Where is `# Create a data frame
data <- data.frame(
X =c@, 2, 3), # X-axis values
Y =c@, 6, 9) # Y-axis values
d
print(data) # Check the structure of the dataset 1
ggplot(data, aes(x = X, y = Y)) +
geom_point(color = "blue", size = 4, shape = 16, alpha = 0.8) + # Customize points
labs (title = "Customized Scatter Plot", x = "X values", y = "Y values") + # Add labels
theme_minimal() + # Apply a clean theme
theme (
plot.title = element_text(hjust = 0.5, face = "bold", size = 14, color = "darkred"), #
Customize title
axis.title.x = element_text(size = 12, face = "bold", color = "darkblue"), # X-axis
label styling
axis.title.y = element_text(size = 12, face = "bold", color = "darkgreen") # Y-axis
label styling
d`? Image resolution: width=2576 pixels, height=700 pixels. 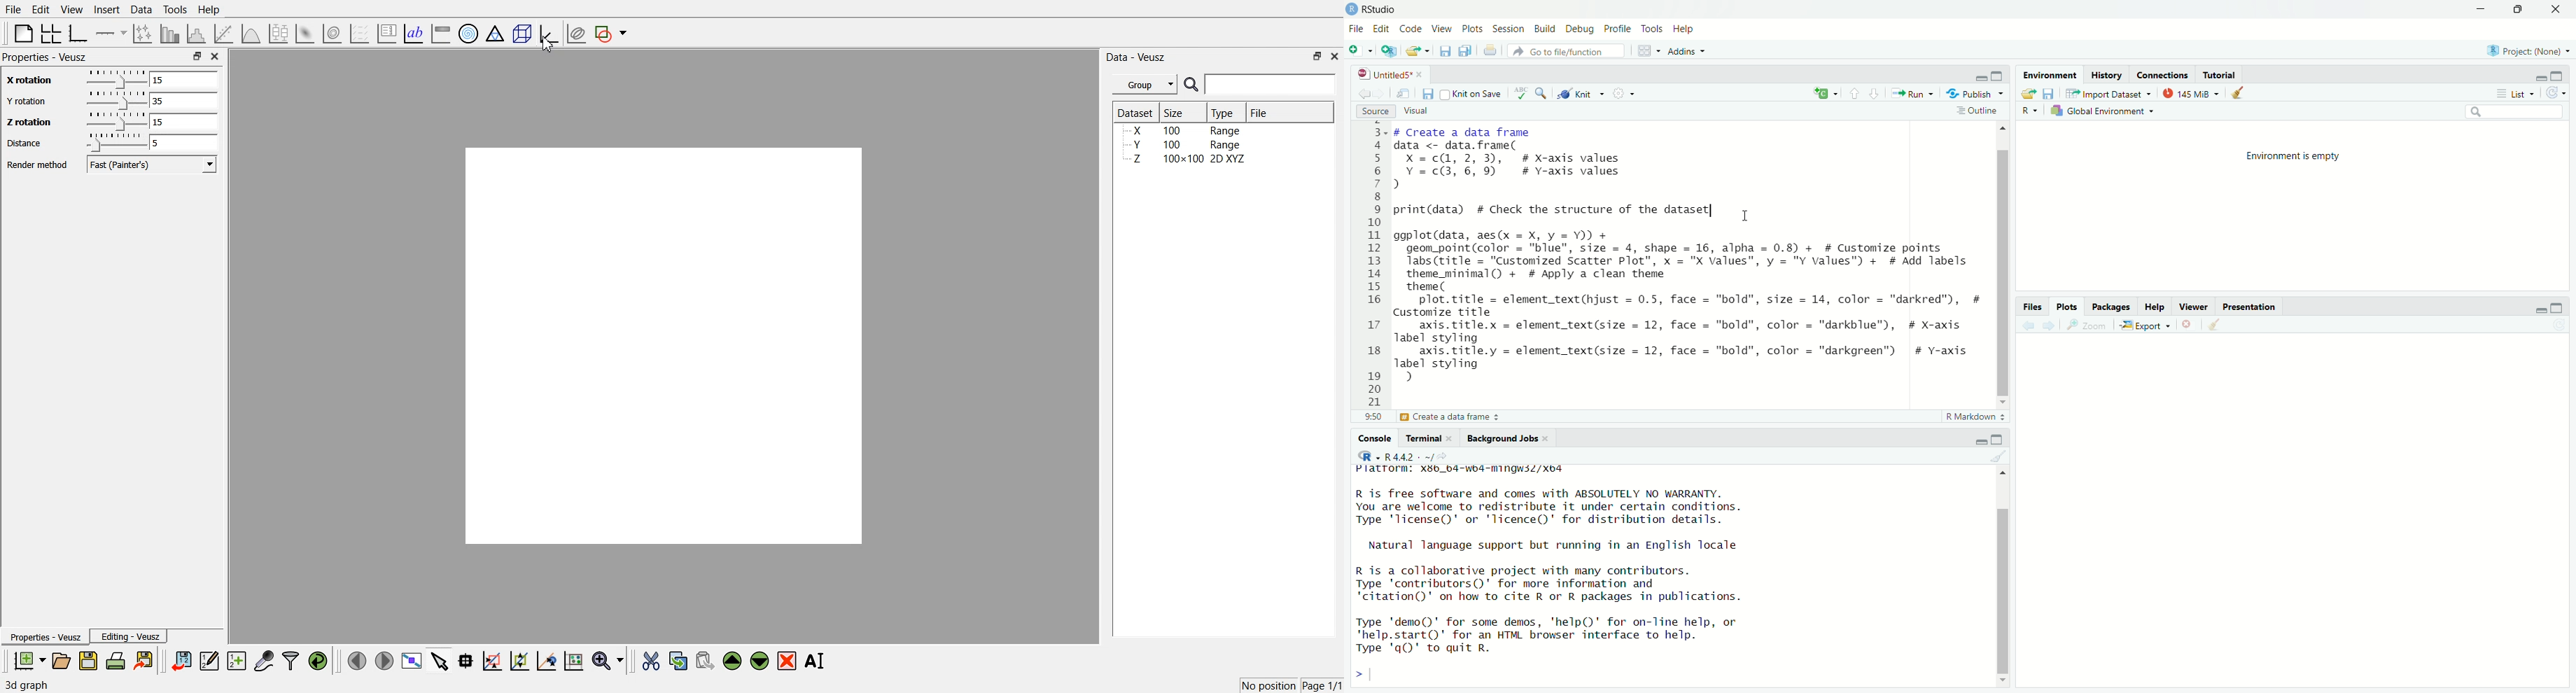
# Create a data frame
data <- data.frame(
X =c@, 2, 3), # X-axis values
Y =c@, 6, 9) # Y-axis values
d
print(data) # Check the structure of the dataset 1
ggplot(data, aes(x = X, y = Y)) +
geom_point(color = "blue", size = 4, shape = 16, alpha = 0.8) + # Customize points
labs (title = "Customized Scatter Plot", x = "X values", y = "Y values") + # Add labels
theme_minimal() + # Apply a clean theme
theme (
plot.title = element_text(hjust = 0.5, face = "bold", size = 14, color = "darkred"), #
Customize title
axis.title.x = element_text(size = 12, face = "bold", color = "darkblue"), # X-axis
label styling
axis.title.y = element_text(size = 12, face = "bold", color = "darkgreen") # Y-axis
label styling
d is located at coordinates (1687, 261).